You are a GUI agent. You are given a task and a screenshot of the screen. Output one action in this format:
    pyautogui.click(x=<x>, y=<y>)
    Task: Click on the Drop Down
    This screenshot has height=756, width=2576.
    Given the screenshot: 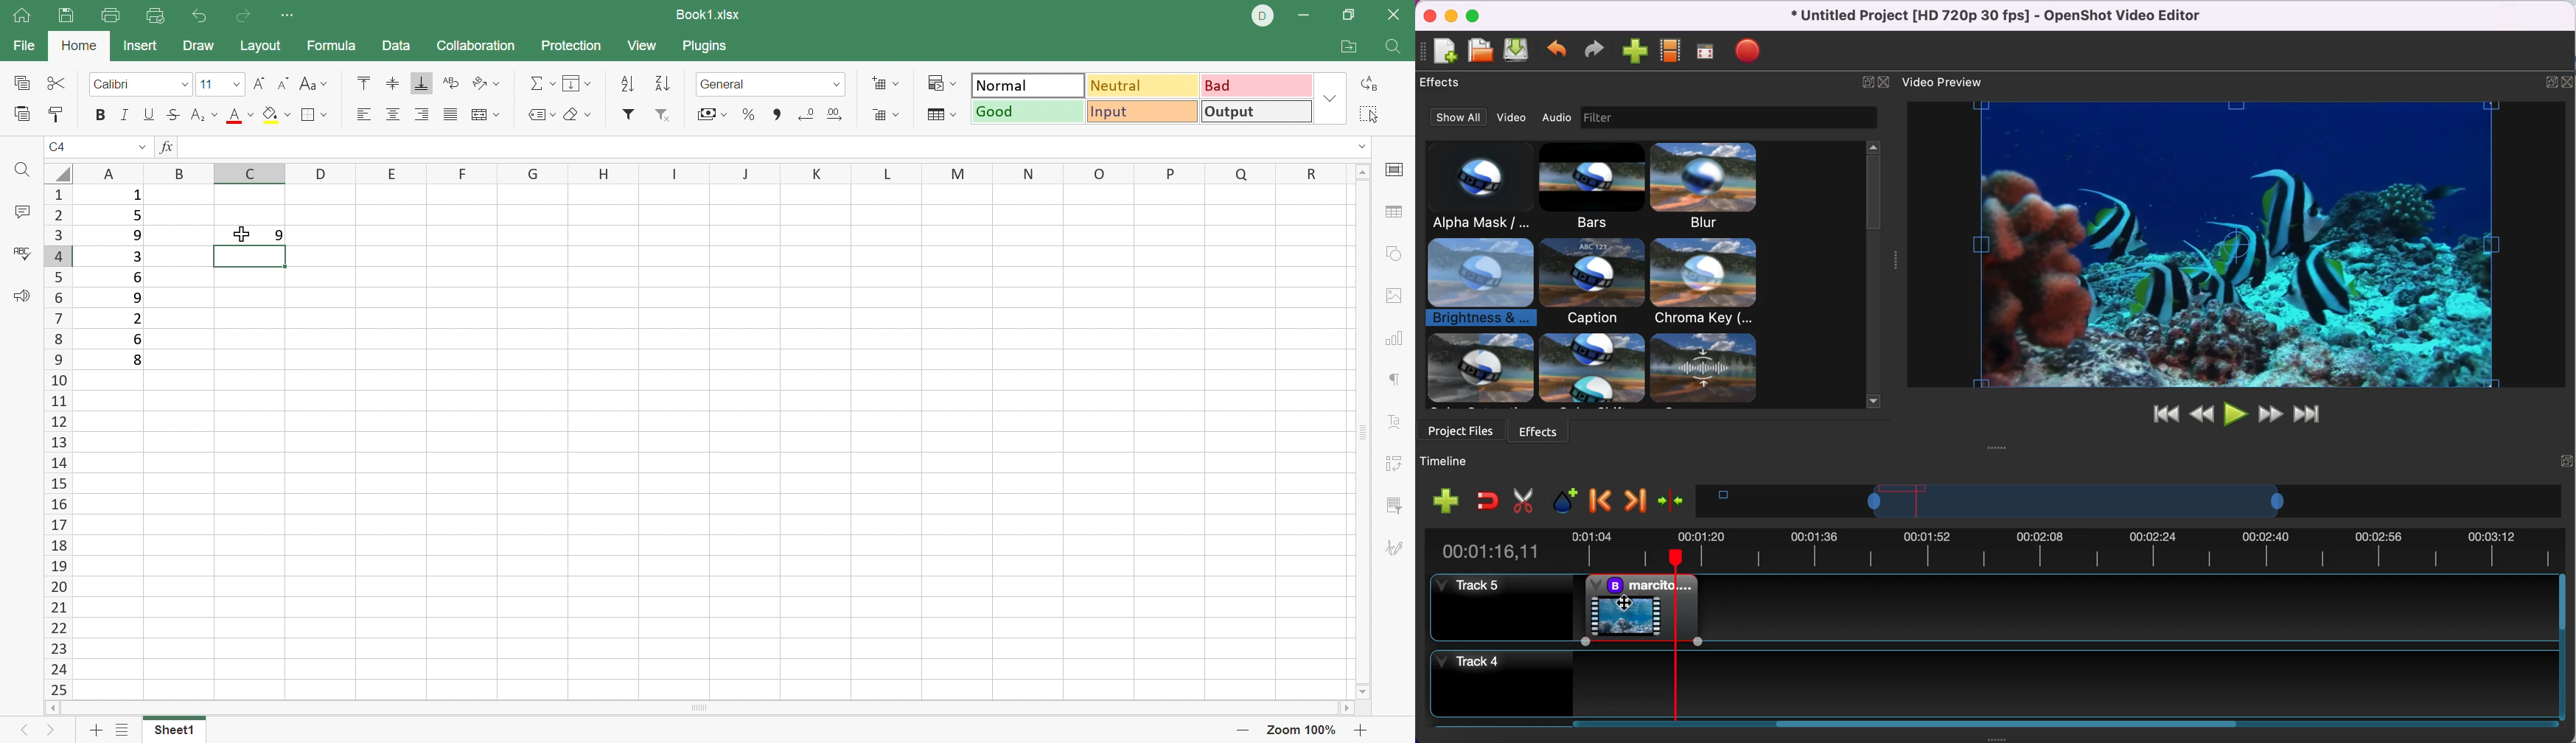 What is the action you would take?
    pyautogui.click(x=1330, y=99)
    